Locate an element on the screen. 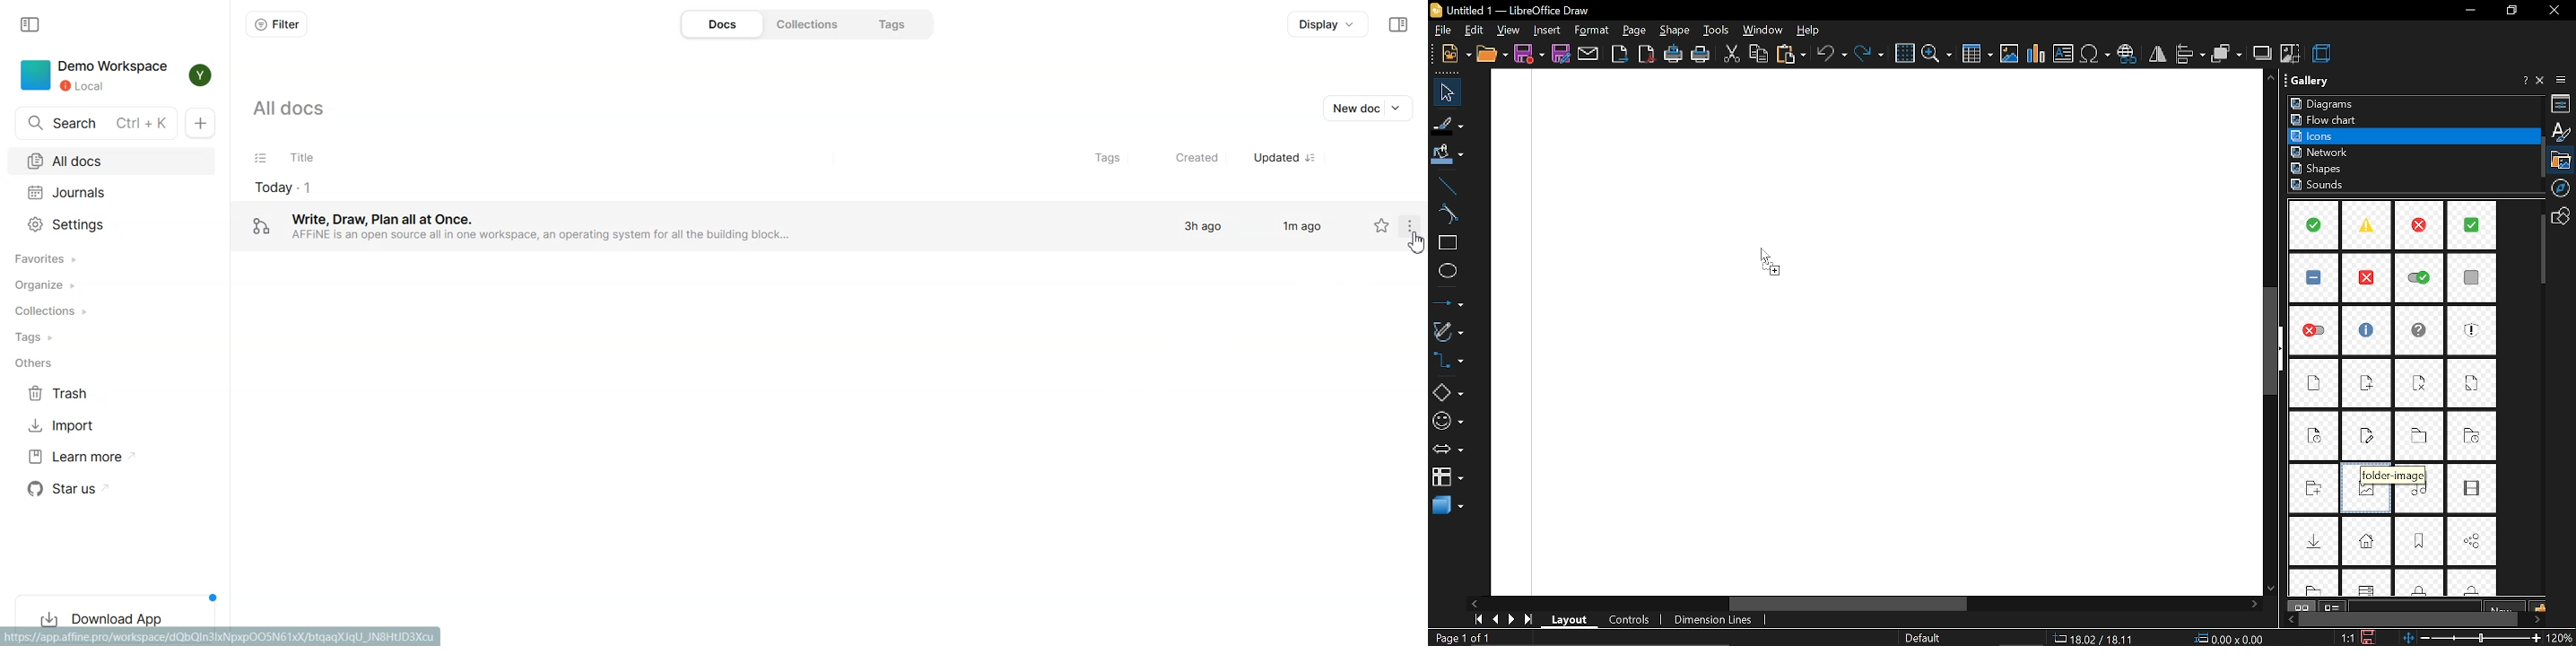 The width and height of the screenshot is (2576, 672). select is located at coordinates (1442, 92).